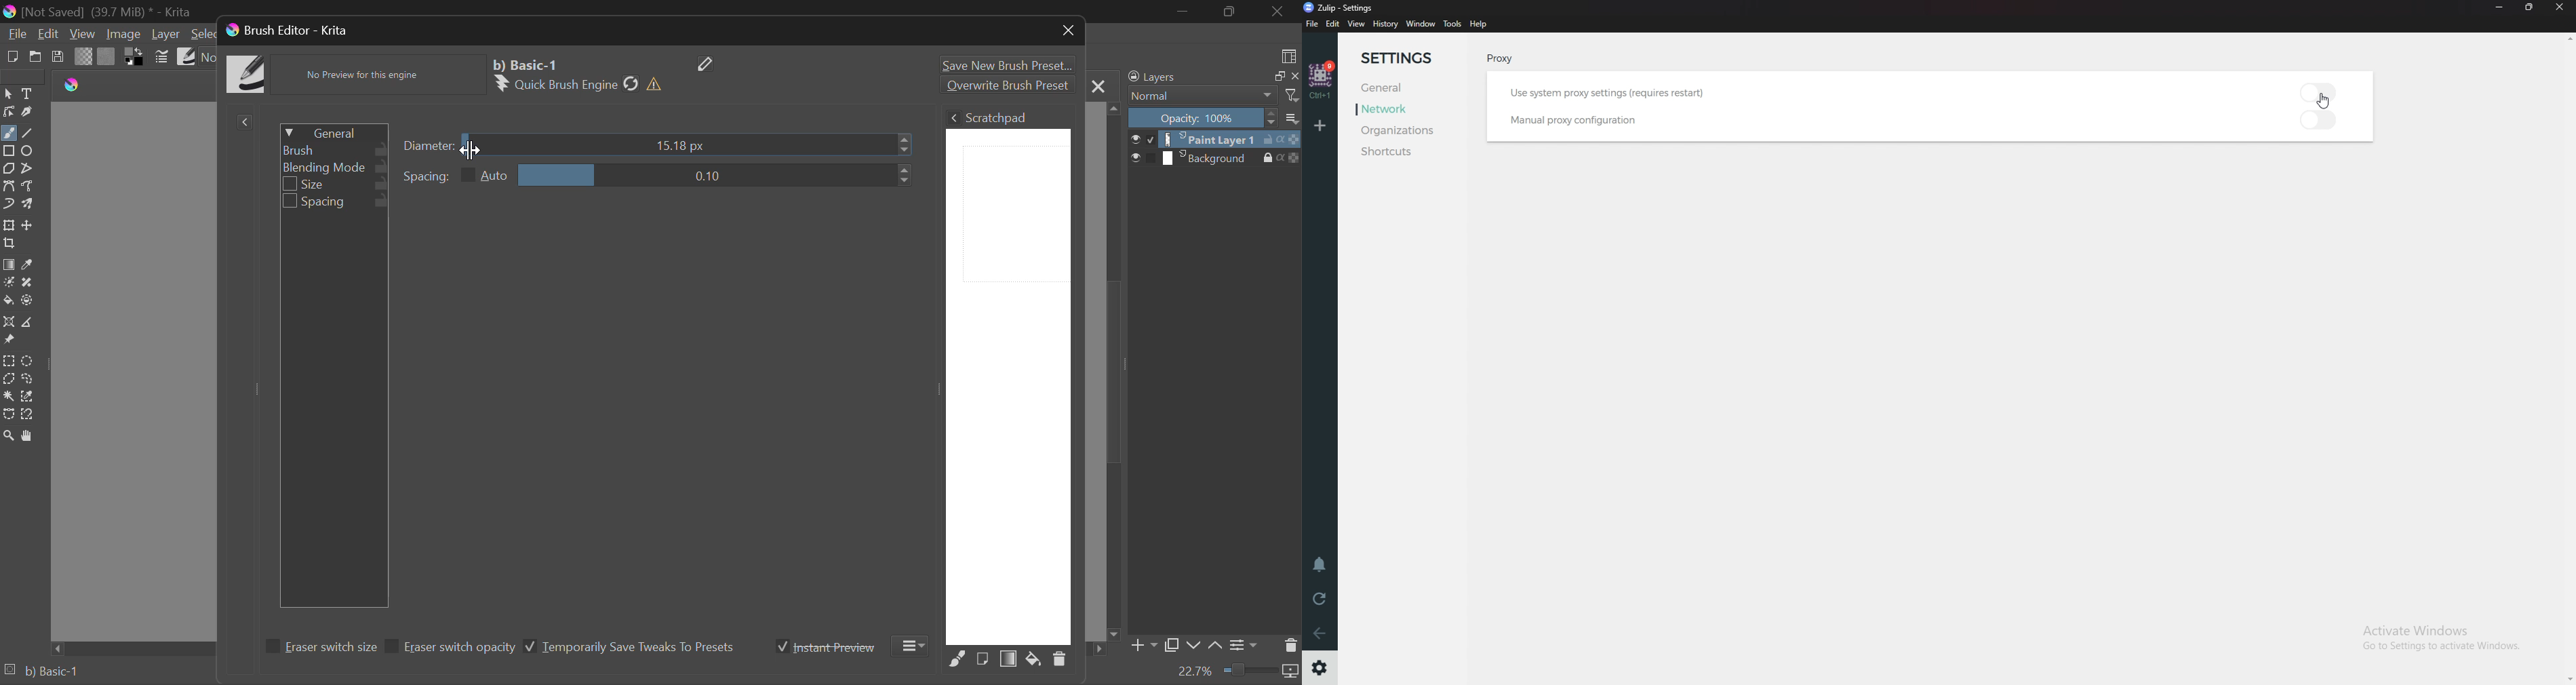 The height and width of the screenshot is (700, 2576). Describe the element at coordinates (1183, 13) in the screenshot. I see `Restore Down` at that location.